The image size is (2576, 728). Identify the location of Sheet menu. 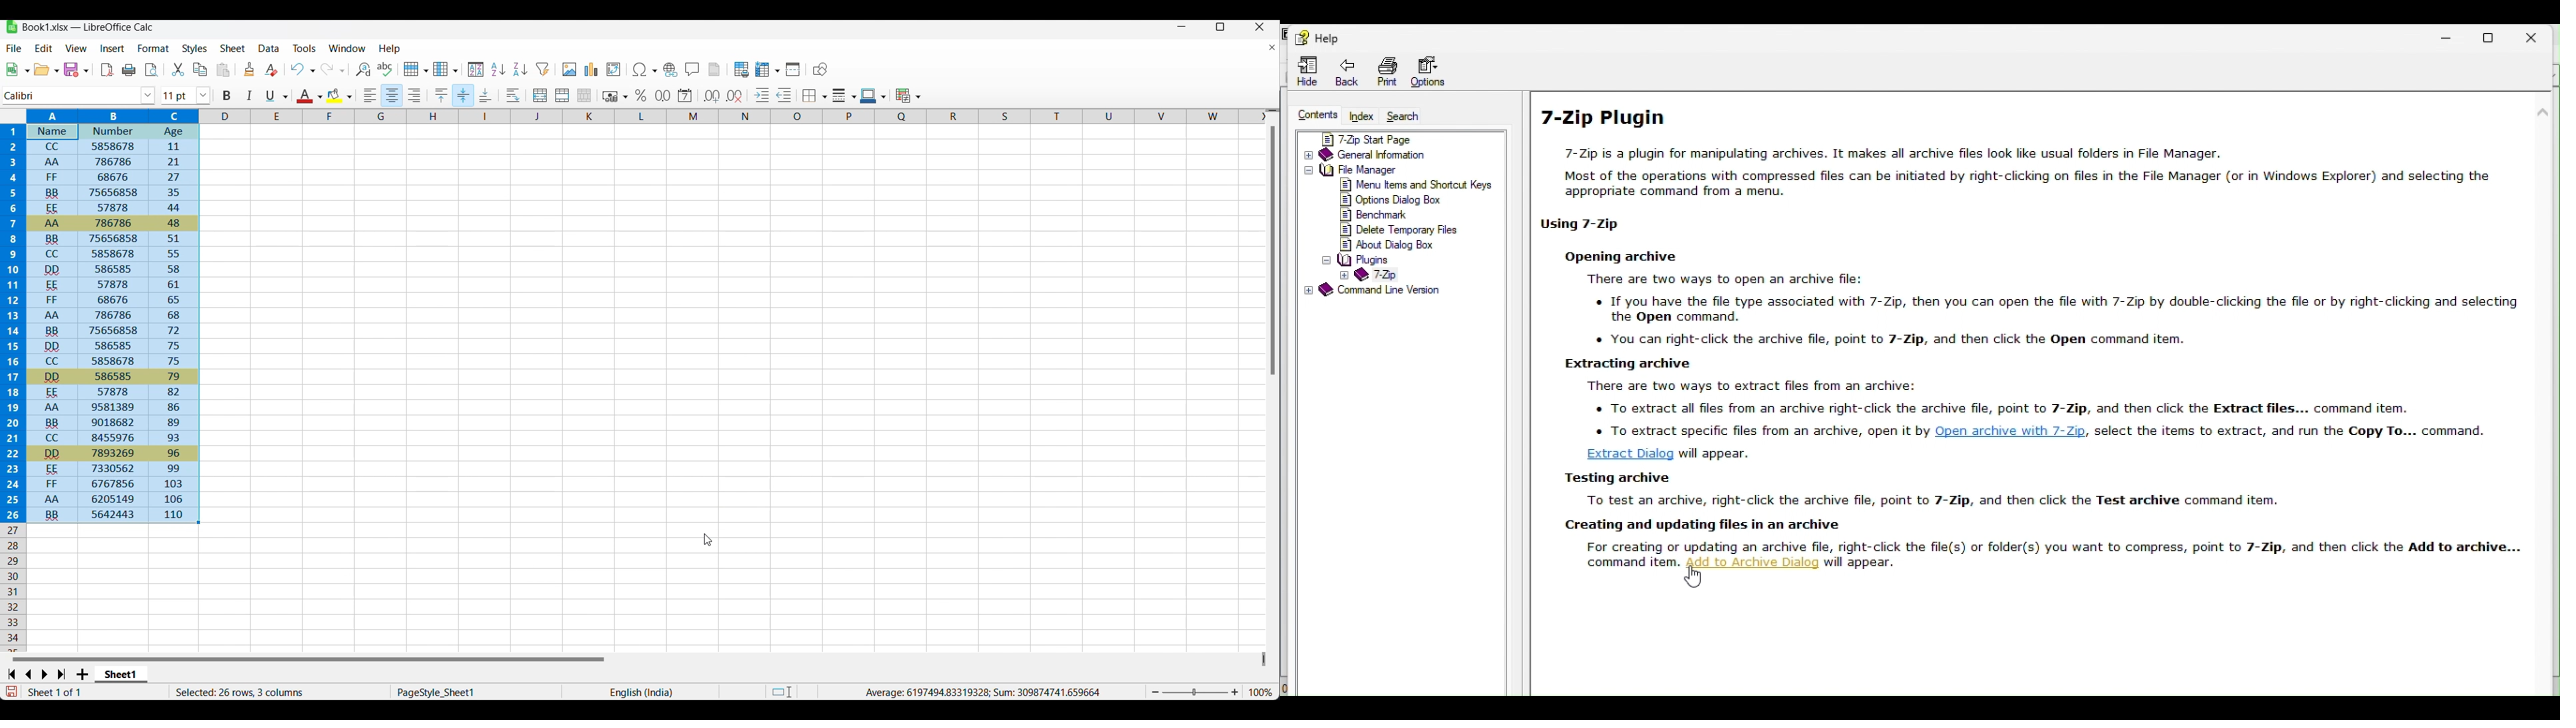
(233, 48).